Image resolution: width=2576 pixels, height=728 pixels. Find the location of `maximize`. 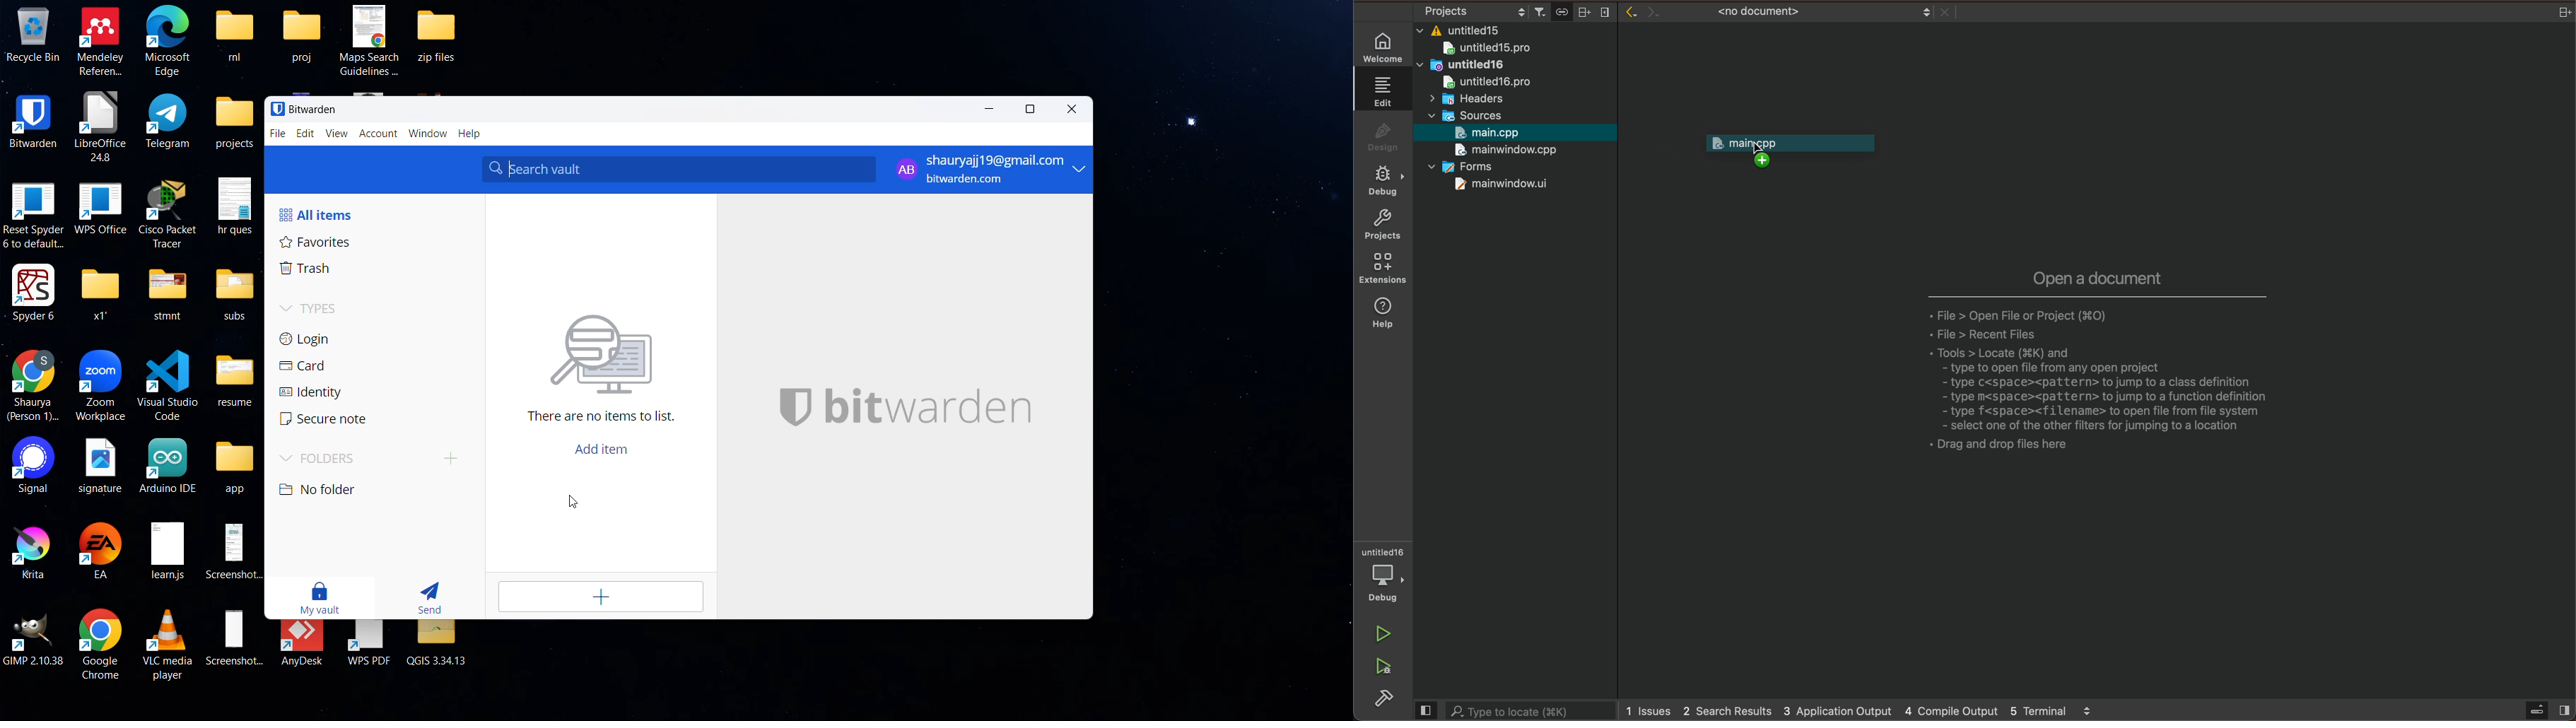

maximize is located at coordinates (1034, 110).